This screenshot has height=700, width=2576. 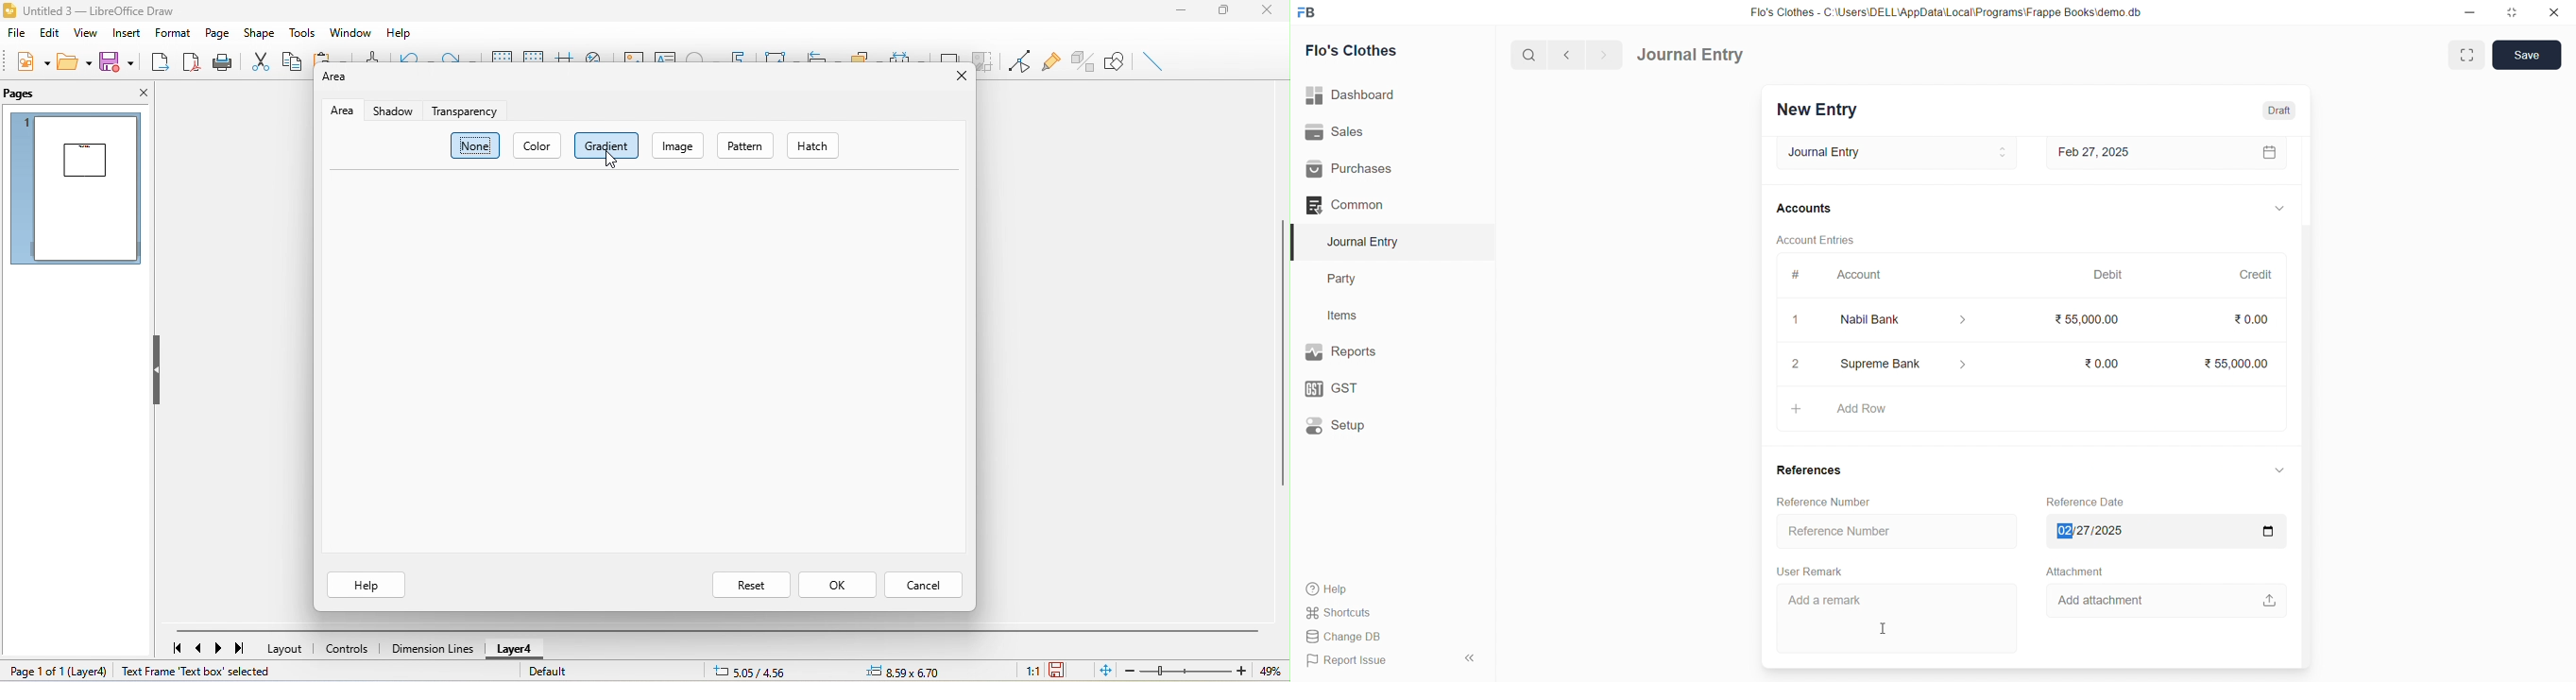 I want to click on logo, so click(x=1311, y=11).